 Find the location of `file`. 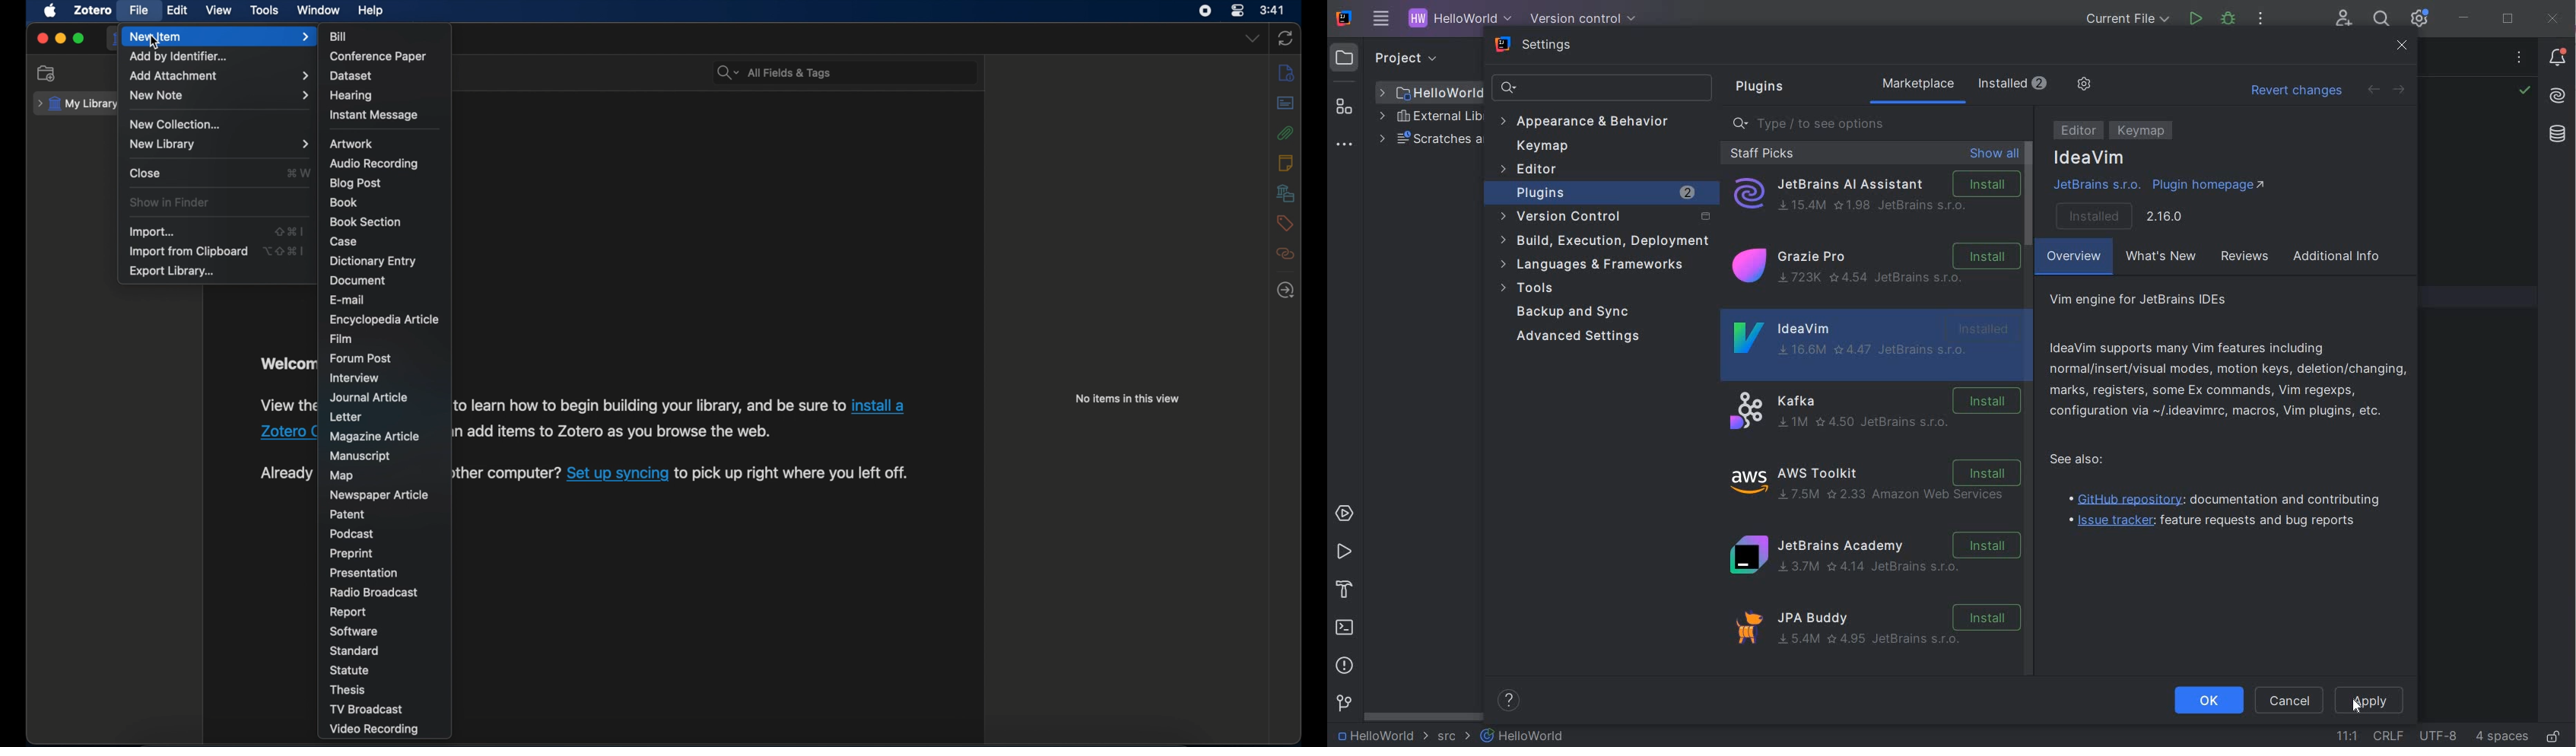

file is located at coordinates (140, 10).